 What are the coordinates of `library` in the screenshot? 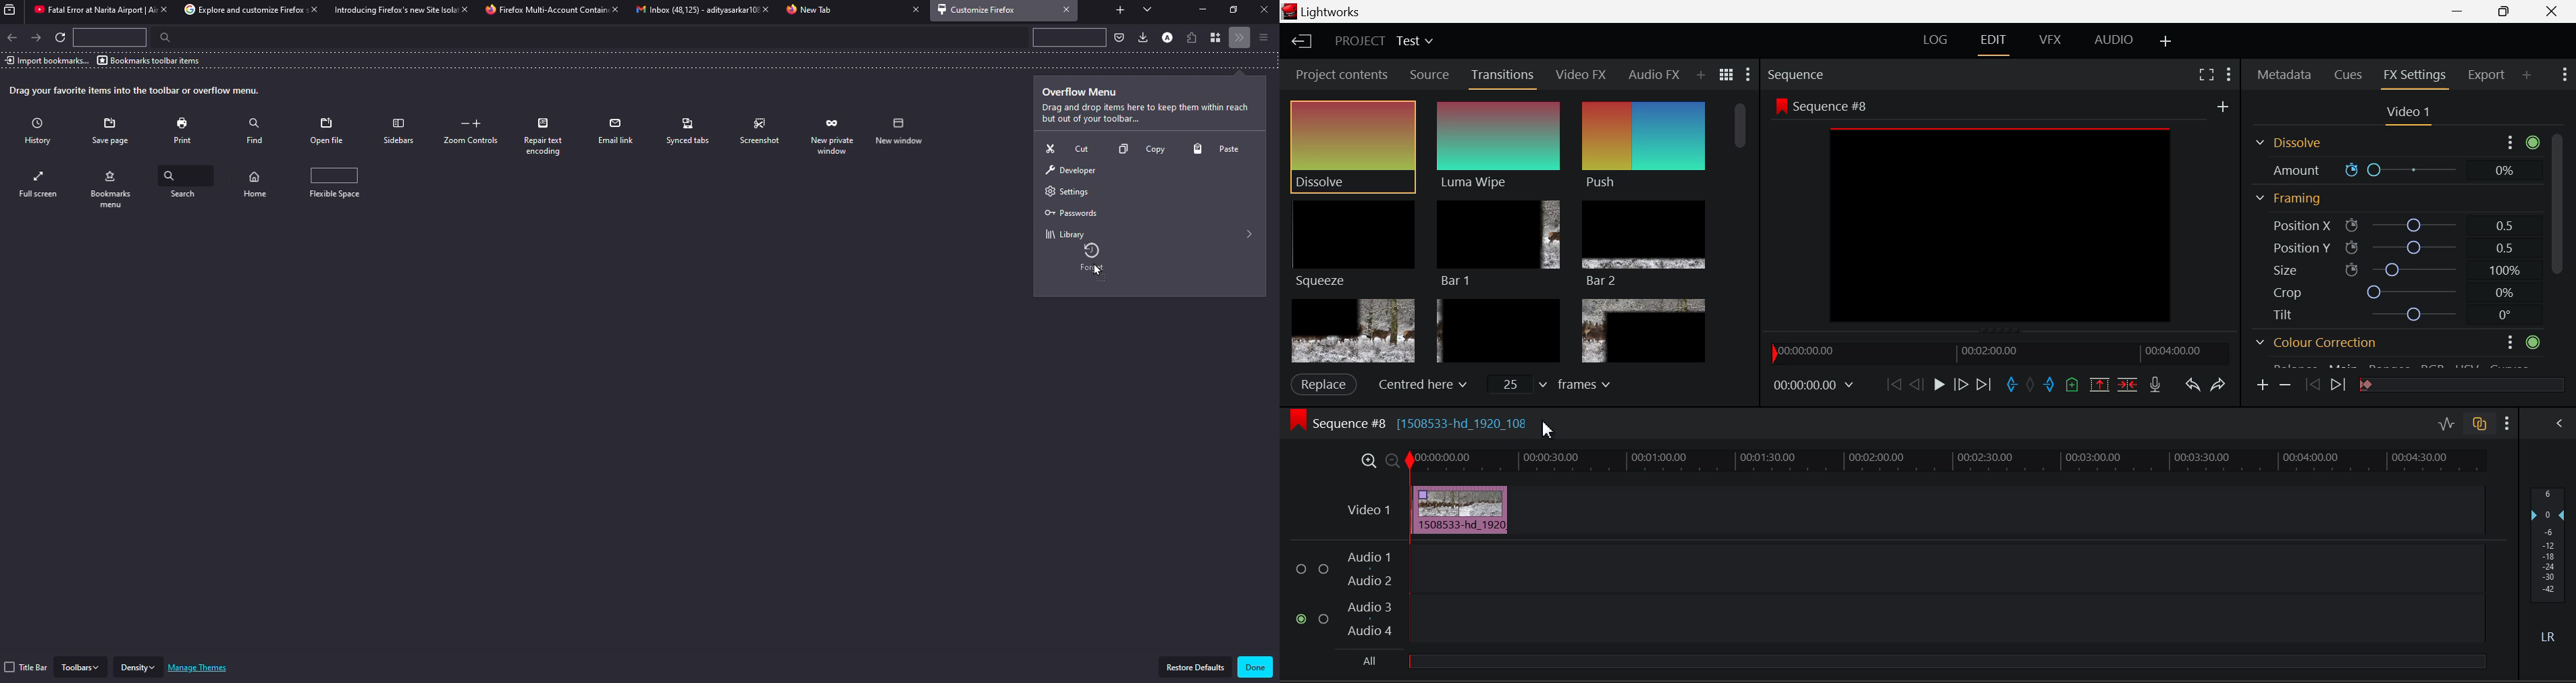 It's located at (1064, 233).